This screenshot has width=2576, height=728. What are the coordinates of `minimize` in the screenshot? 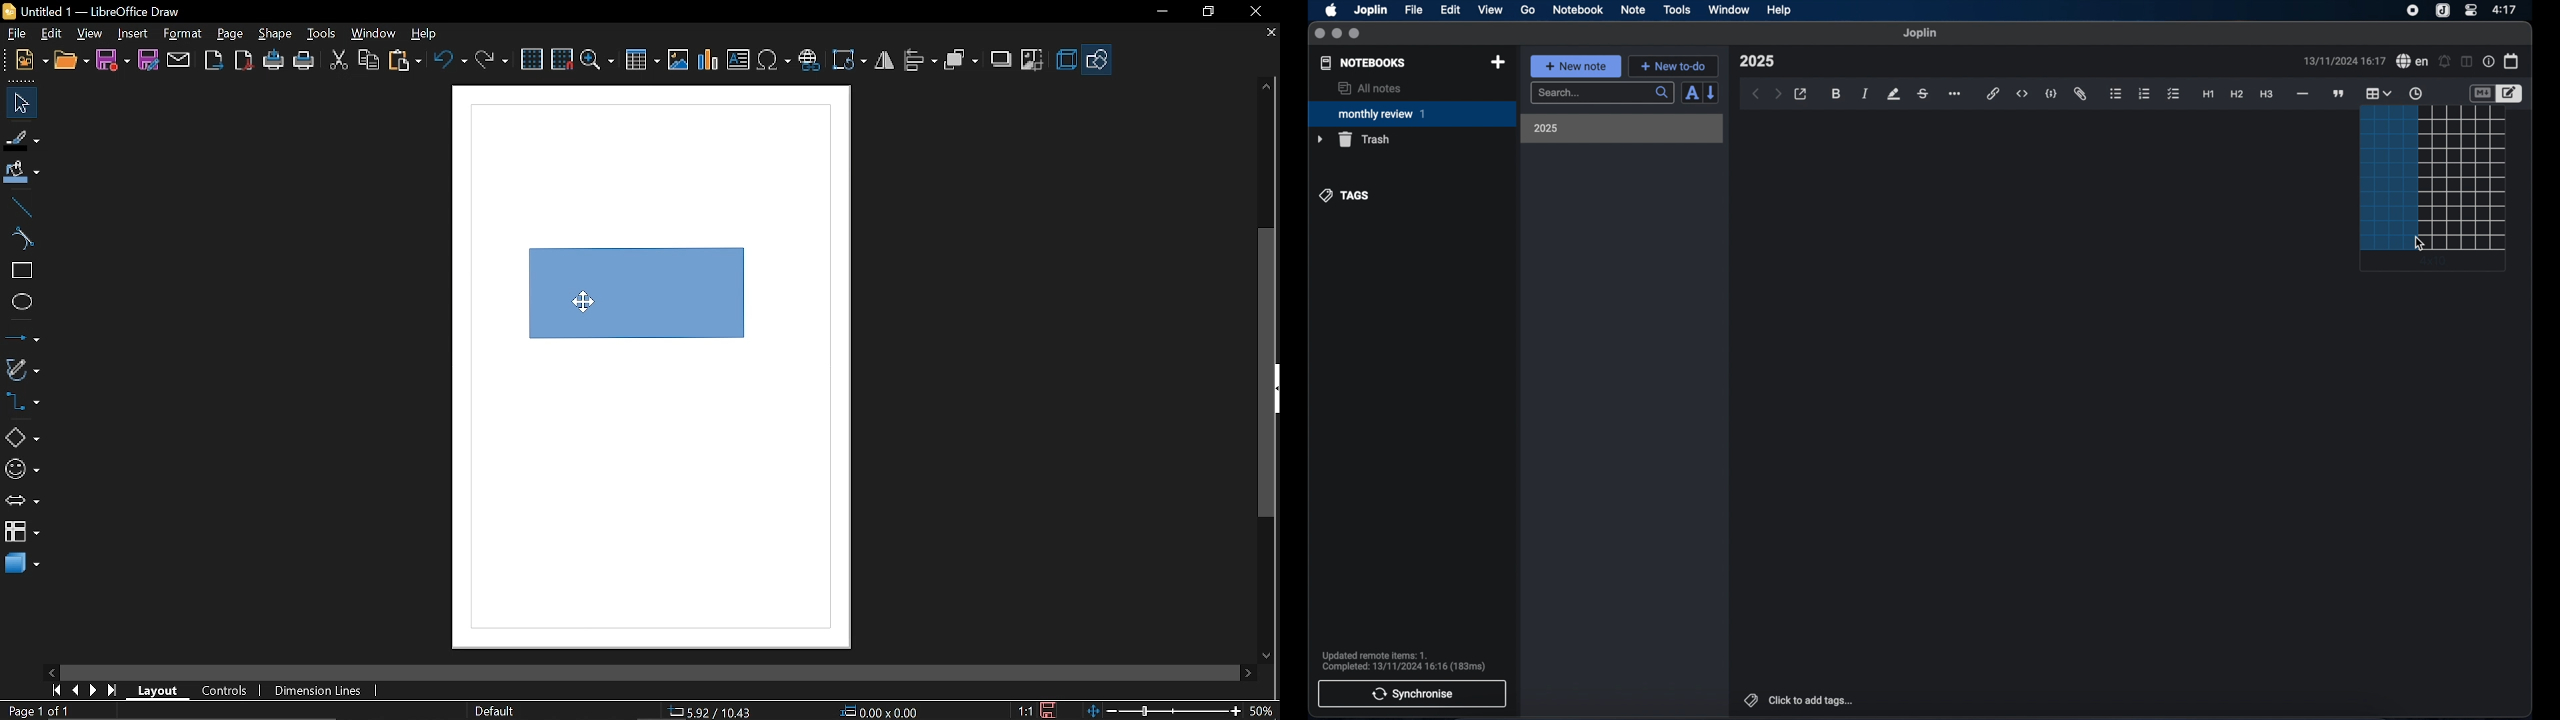 It's located at (1337, 34).